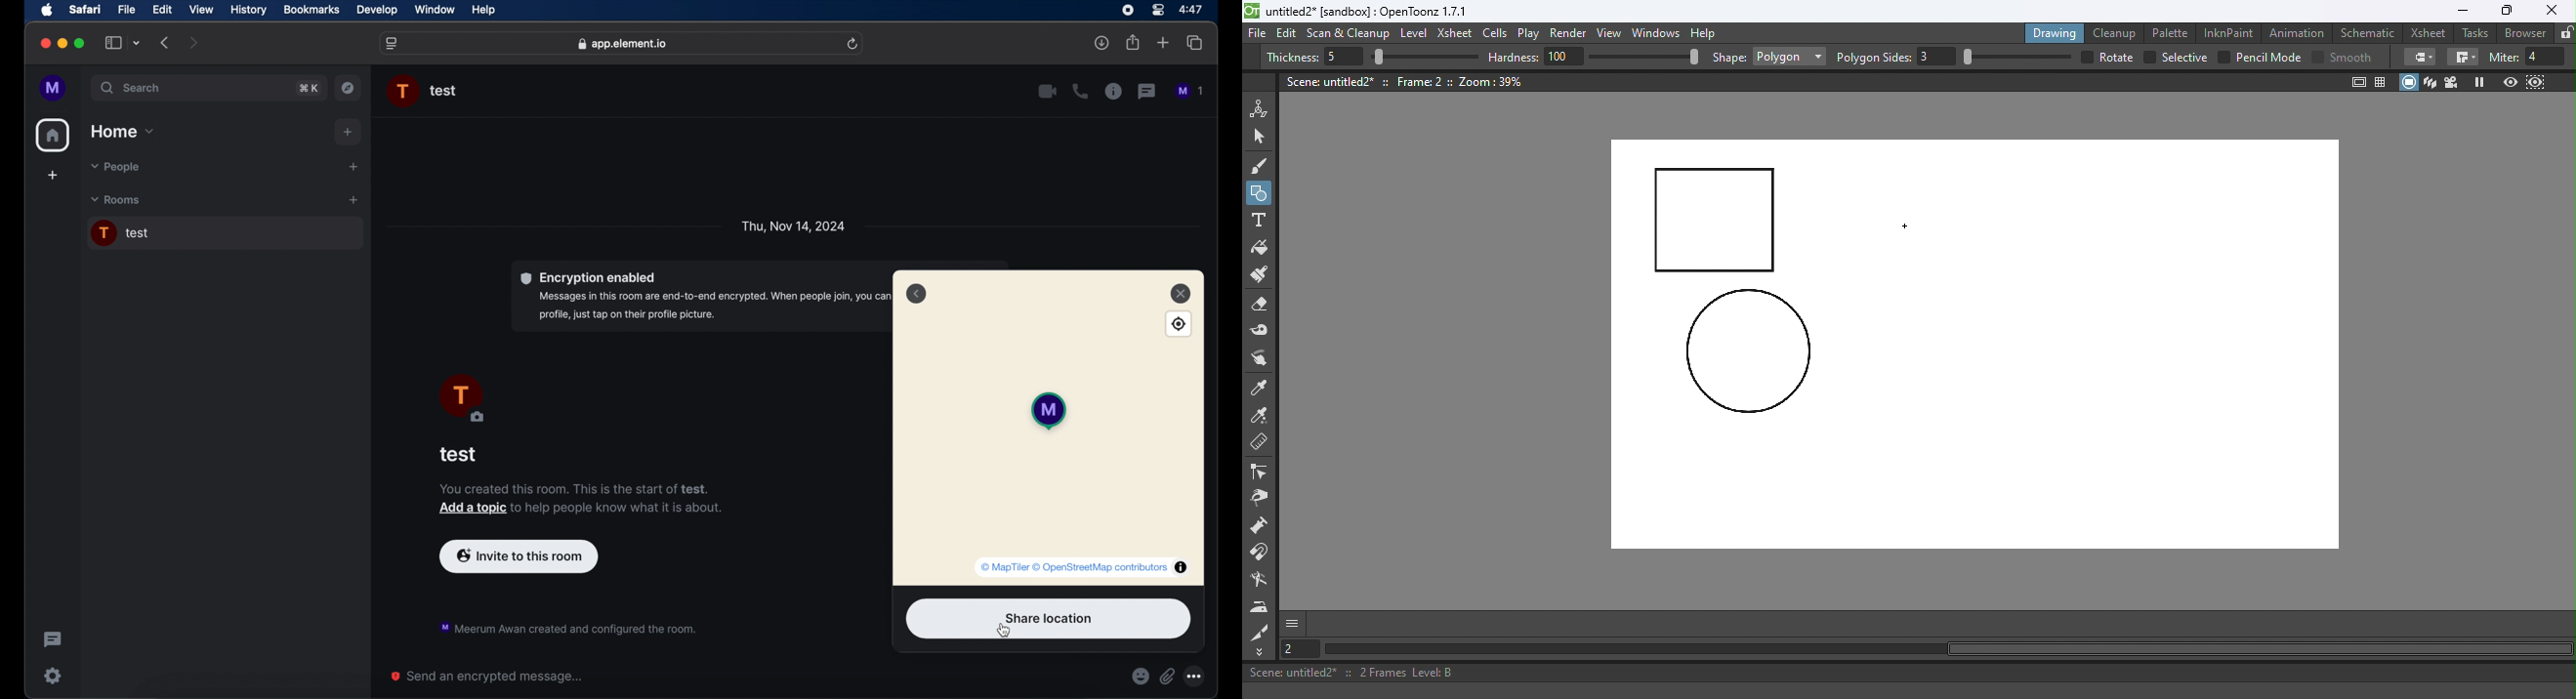 Image resolution: width=2576 pixels, height=700 pixels. Describe the element at coordinates (1048, 91) in the screenshot. I see `video call` at that location.